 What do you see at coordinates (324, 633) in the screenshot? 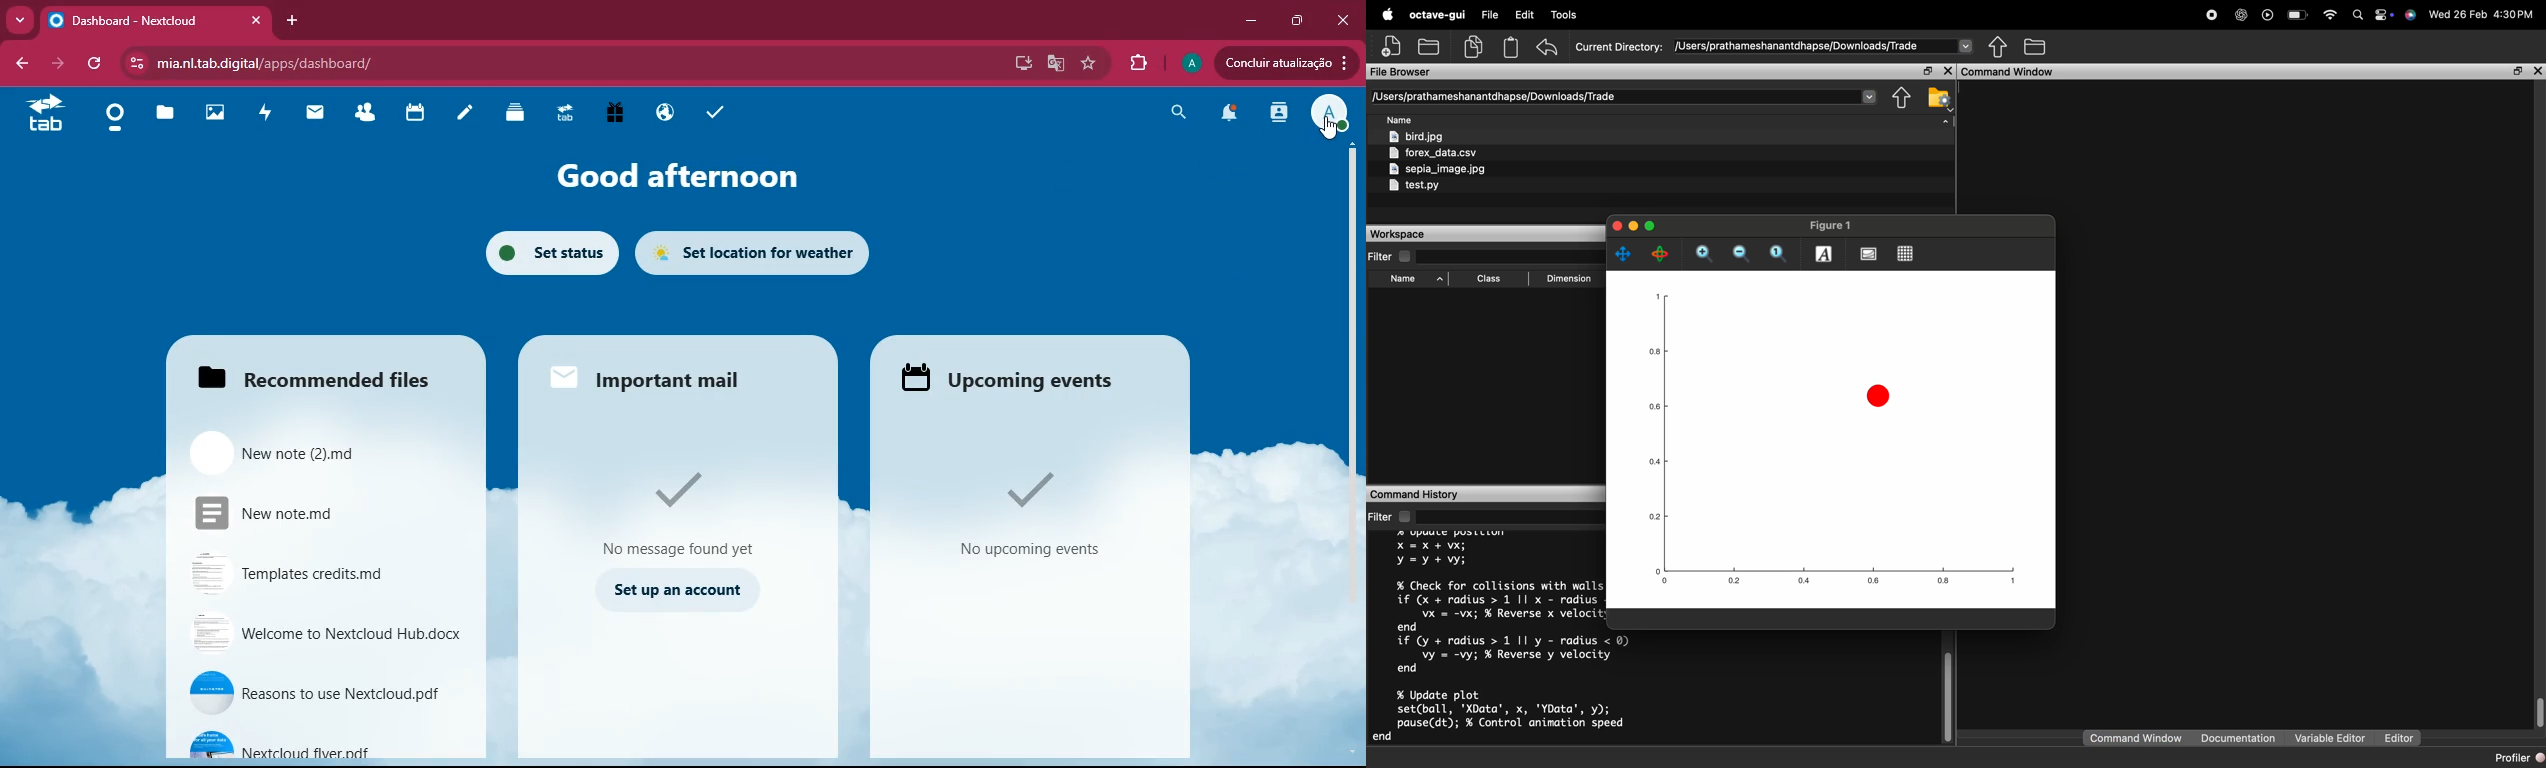
I see `file` at bounding box center [324, 633].